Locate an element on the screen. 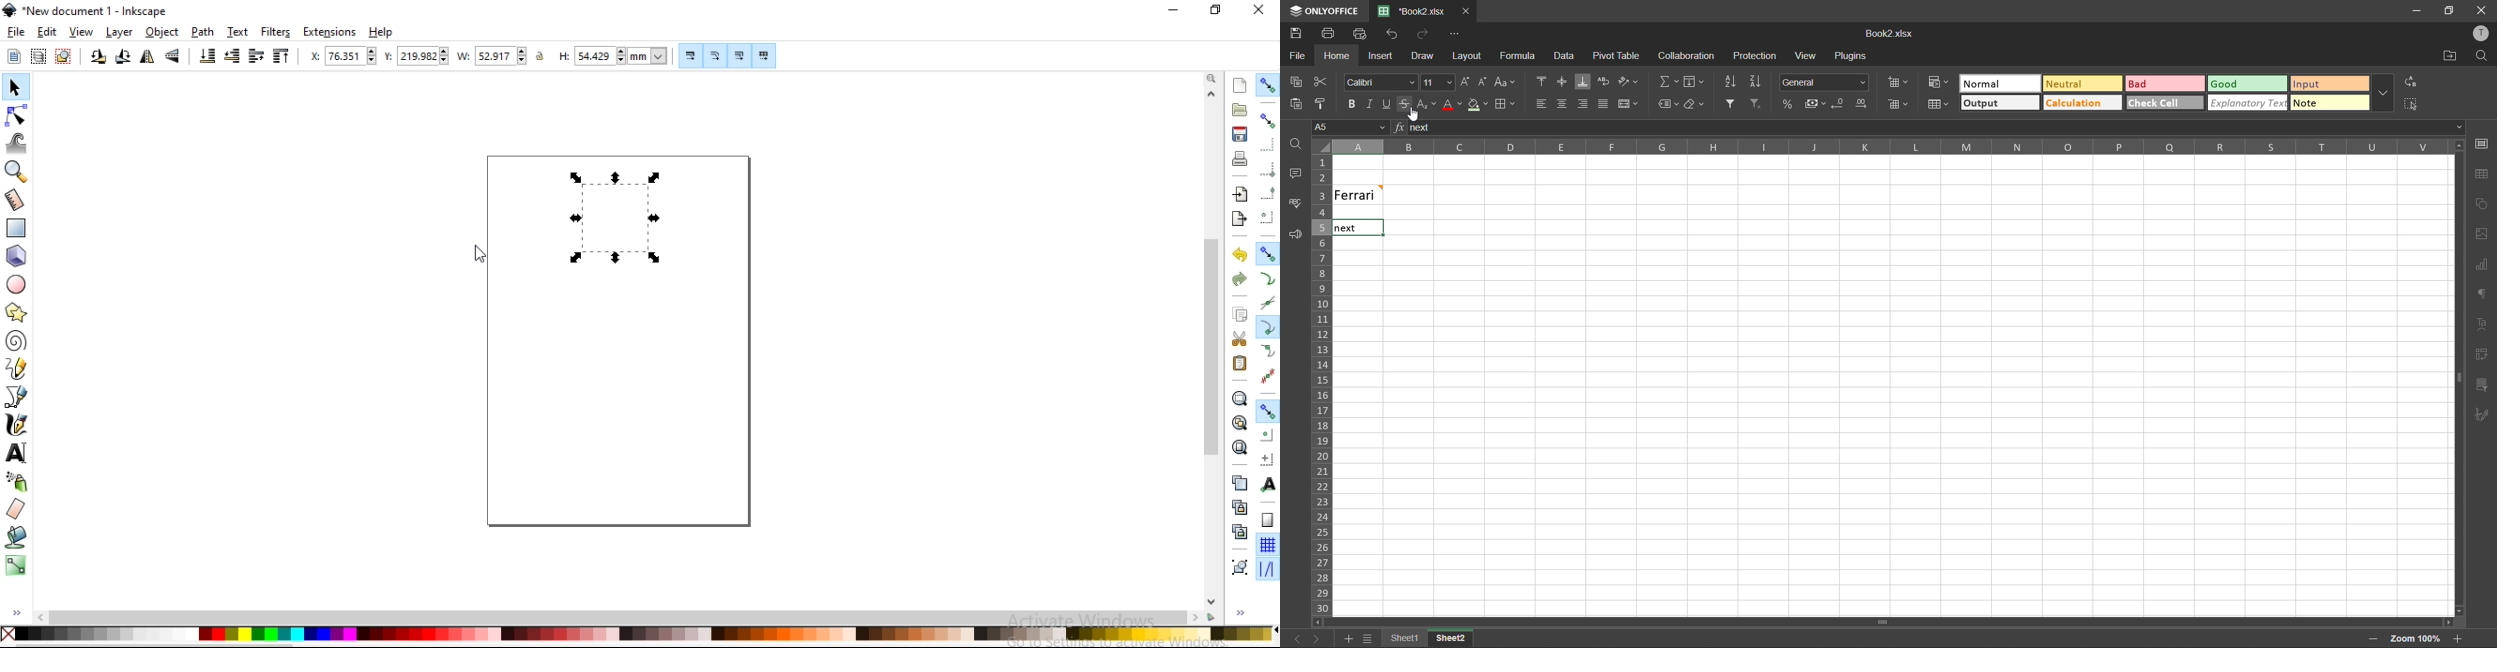  input is located at coordinates (2327, 82).